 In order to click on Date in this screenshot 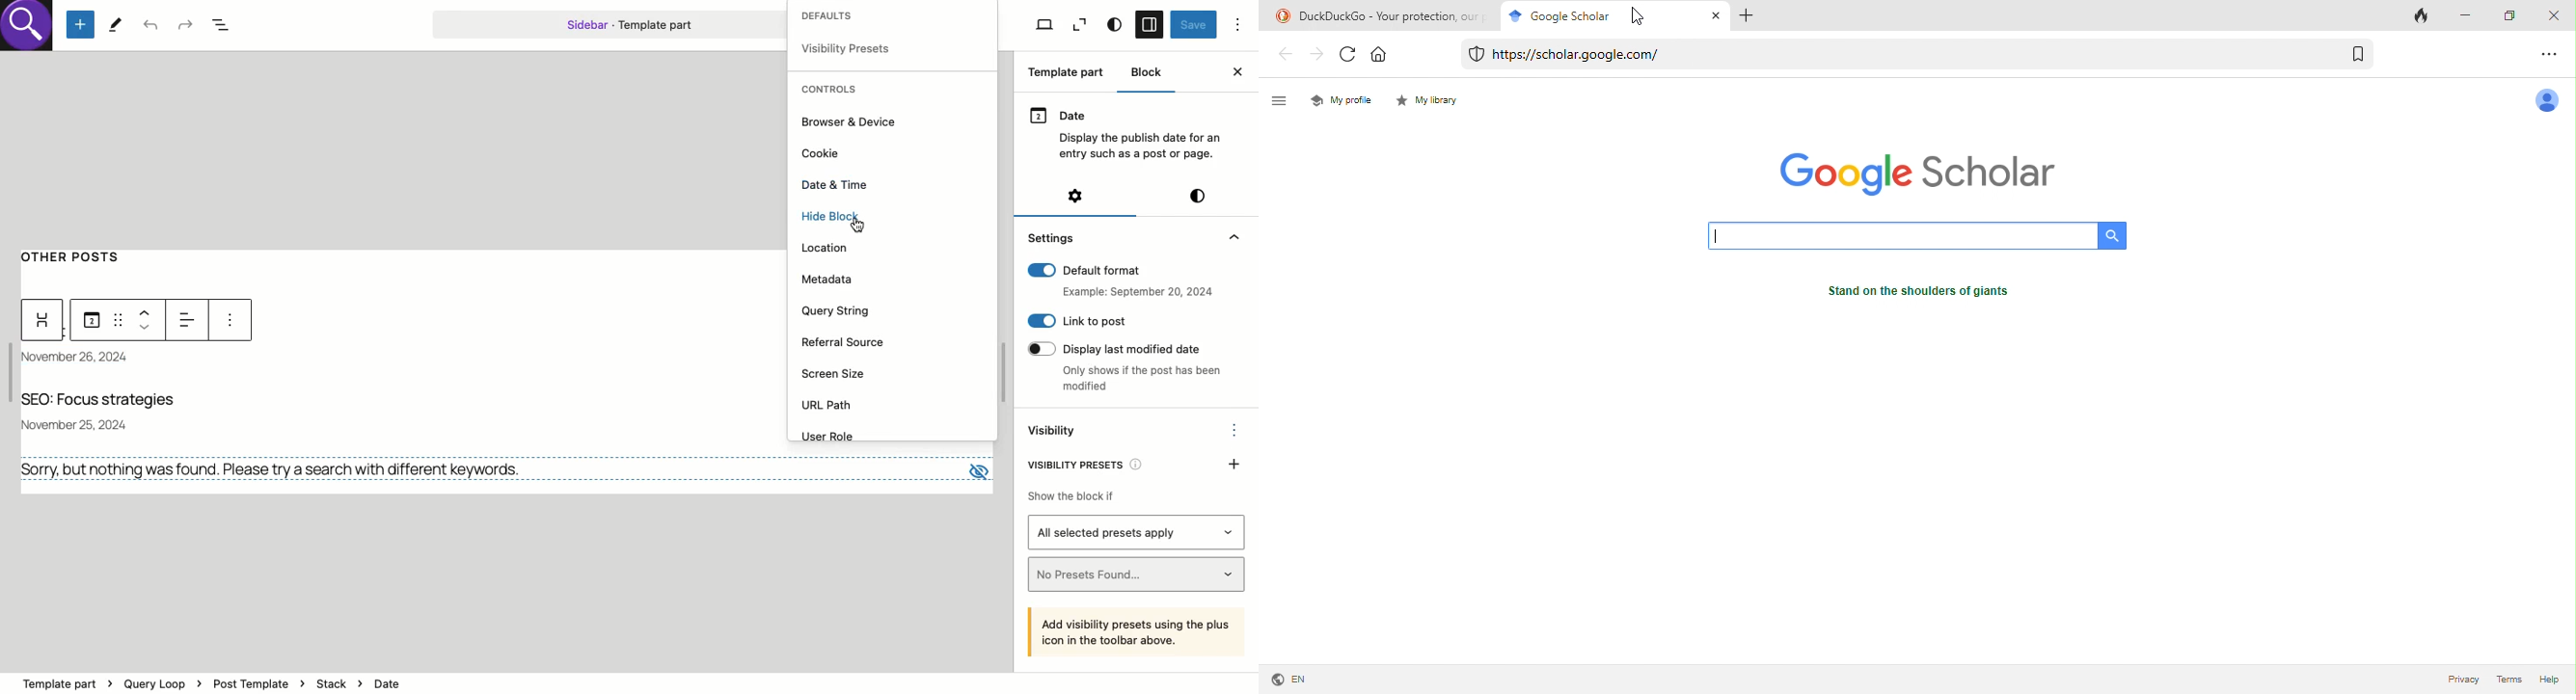, I will do `click(91, 321)`.